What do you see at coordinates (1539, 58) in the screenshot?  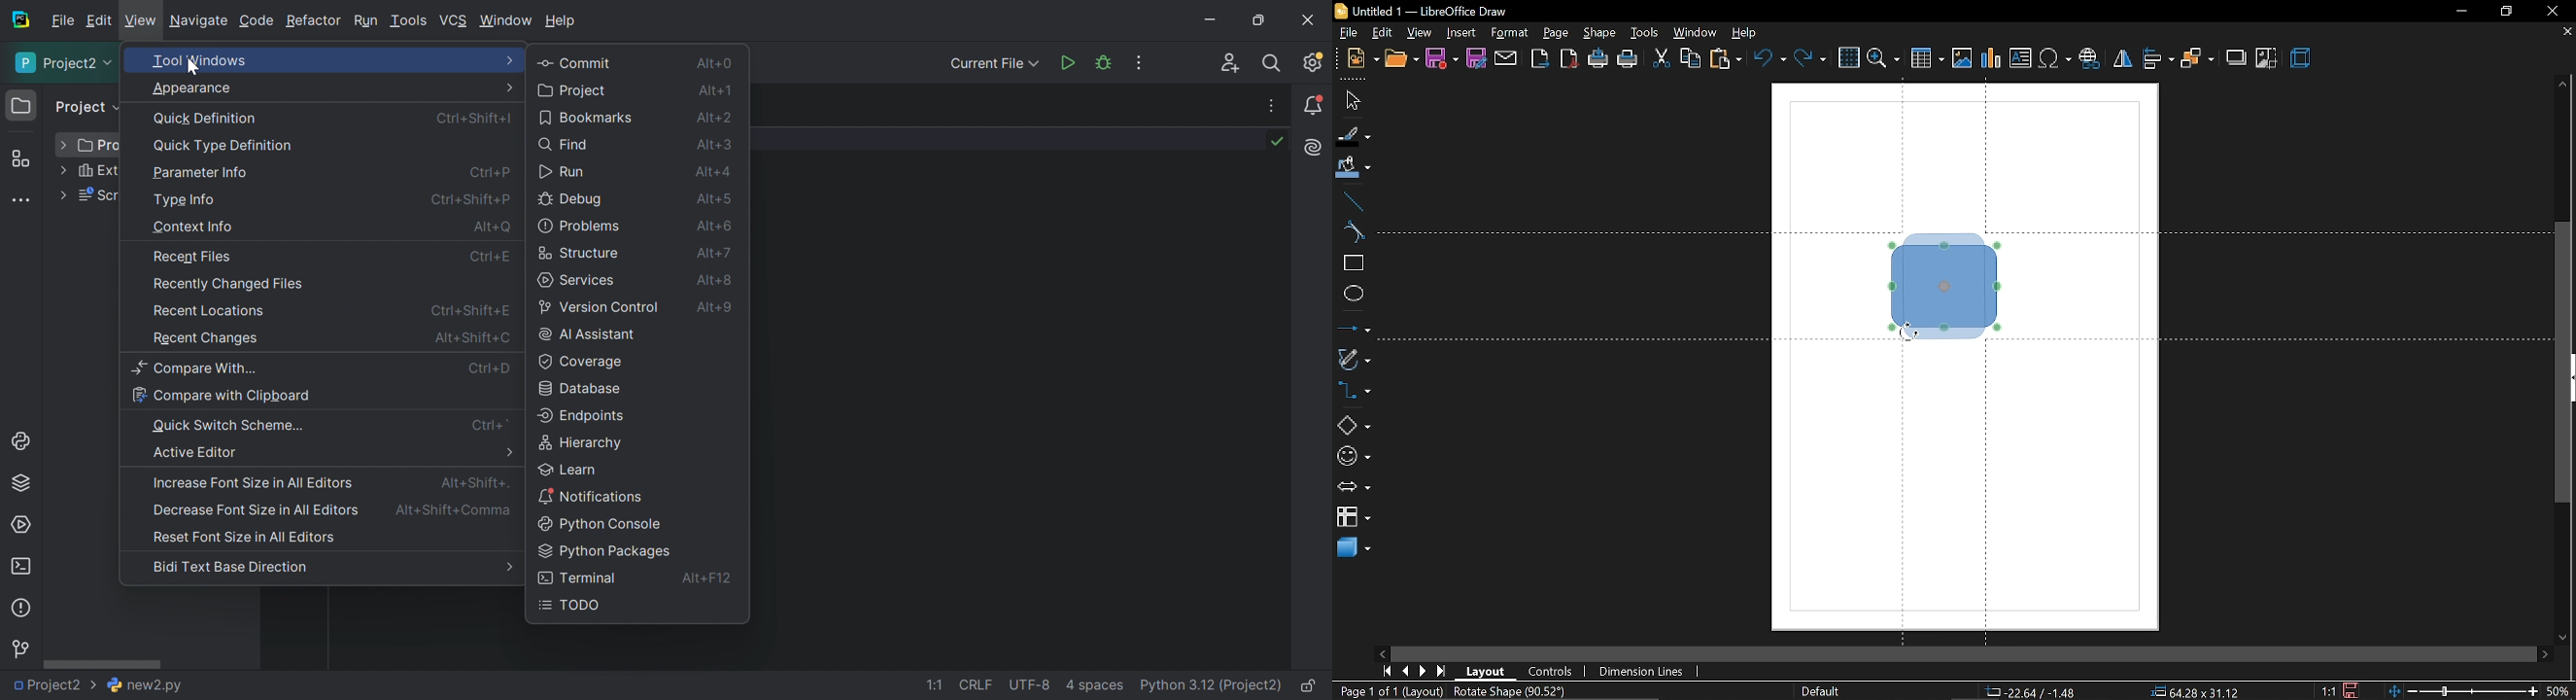 I see `export` at bounding box center [1539, 58].